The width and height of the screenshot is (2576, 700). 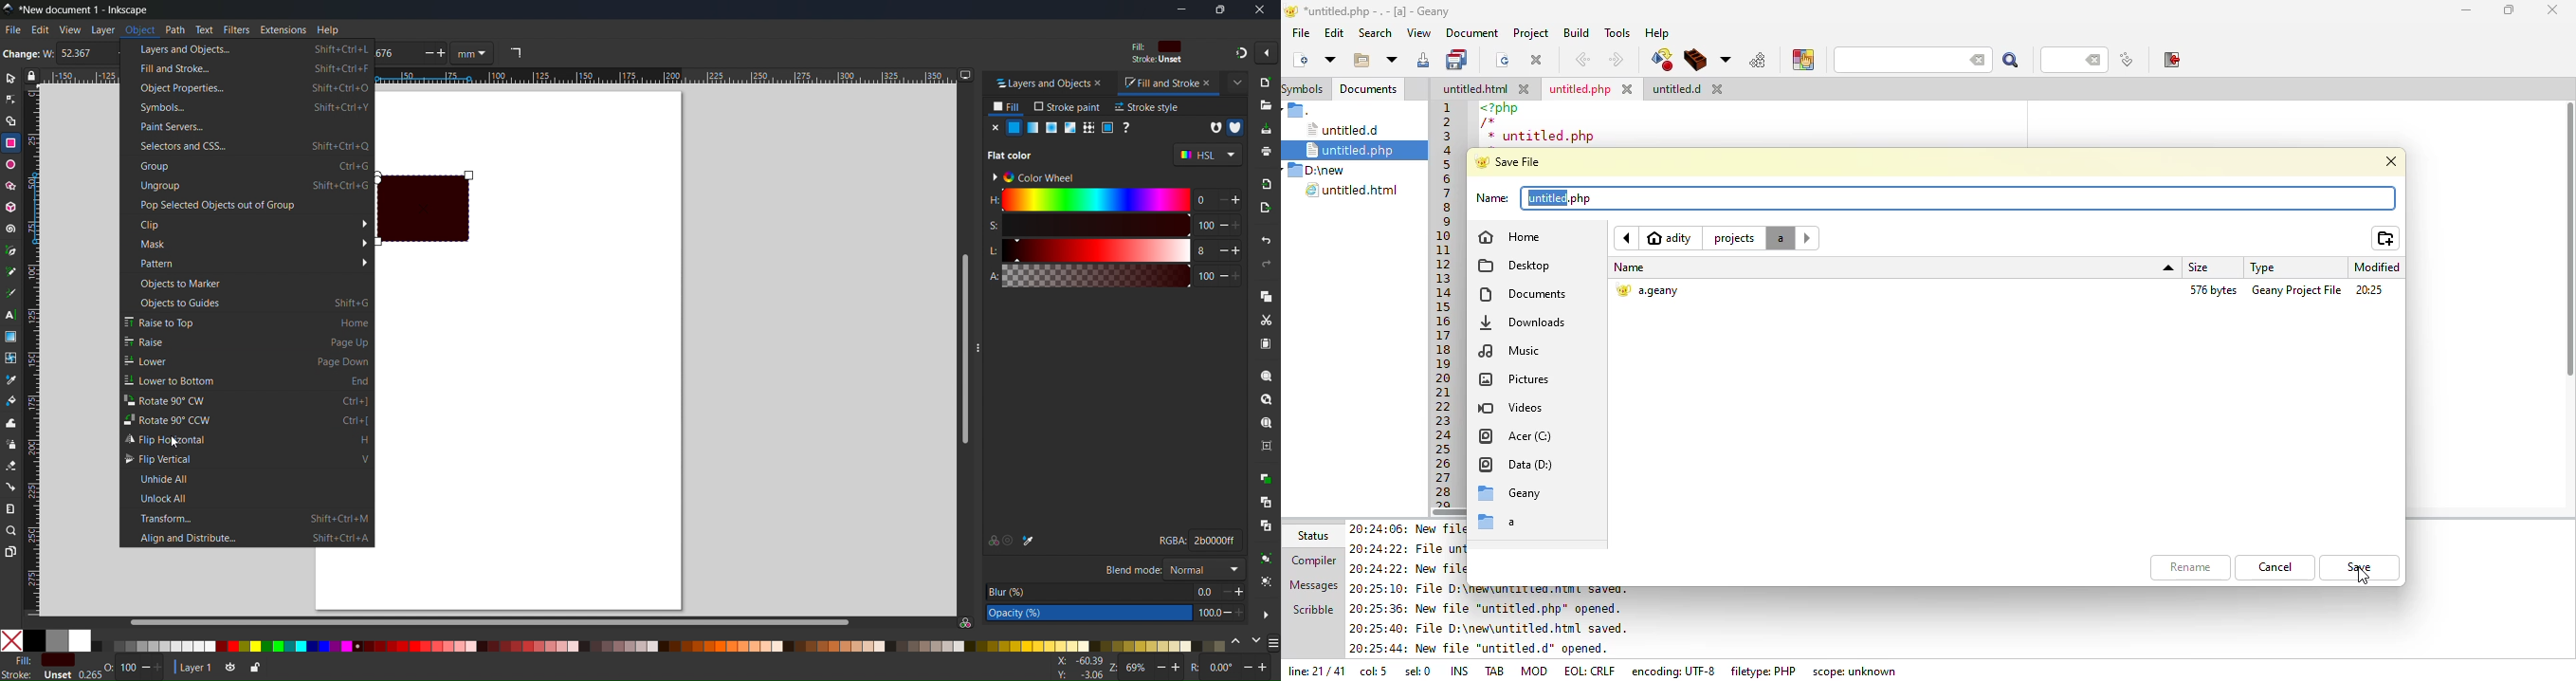 I want to click on Mesh Gradient, so click(x=1068, y=128).